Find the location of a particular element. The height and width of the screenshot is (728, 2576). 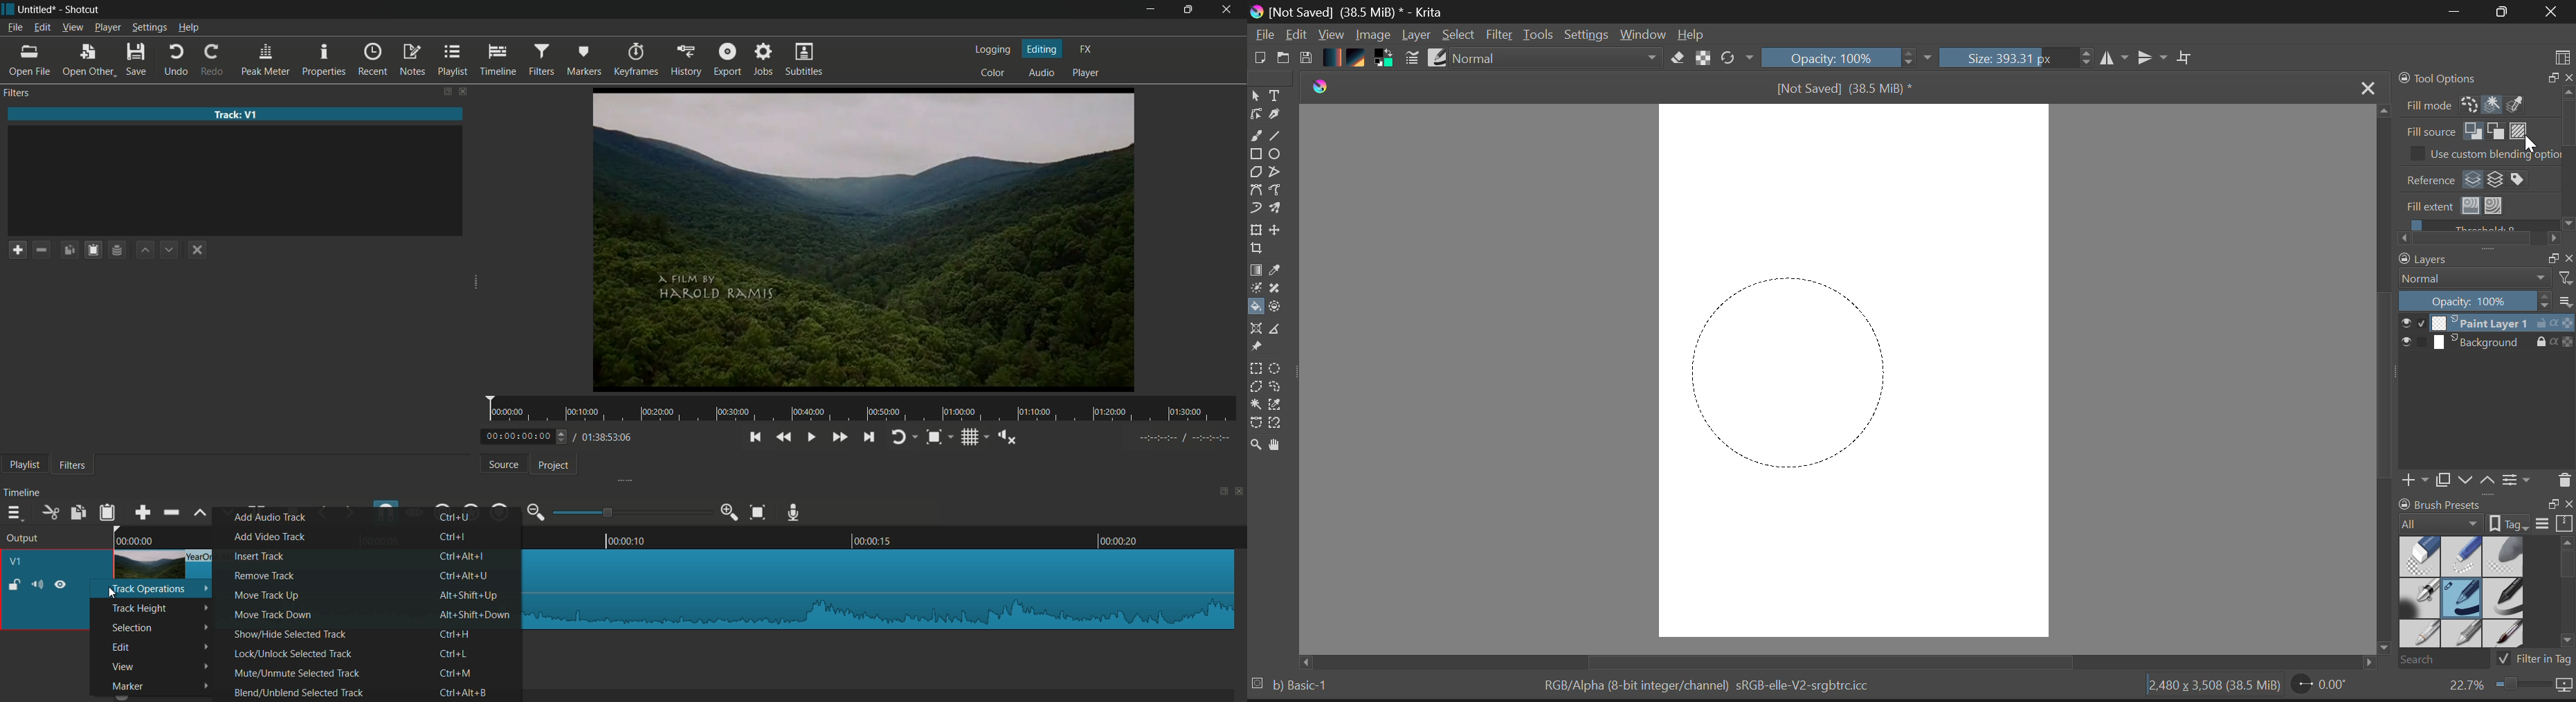

MOUSE_DOWN Cursor Position is located at coordinates (1700, 289).